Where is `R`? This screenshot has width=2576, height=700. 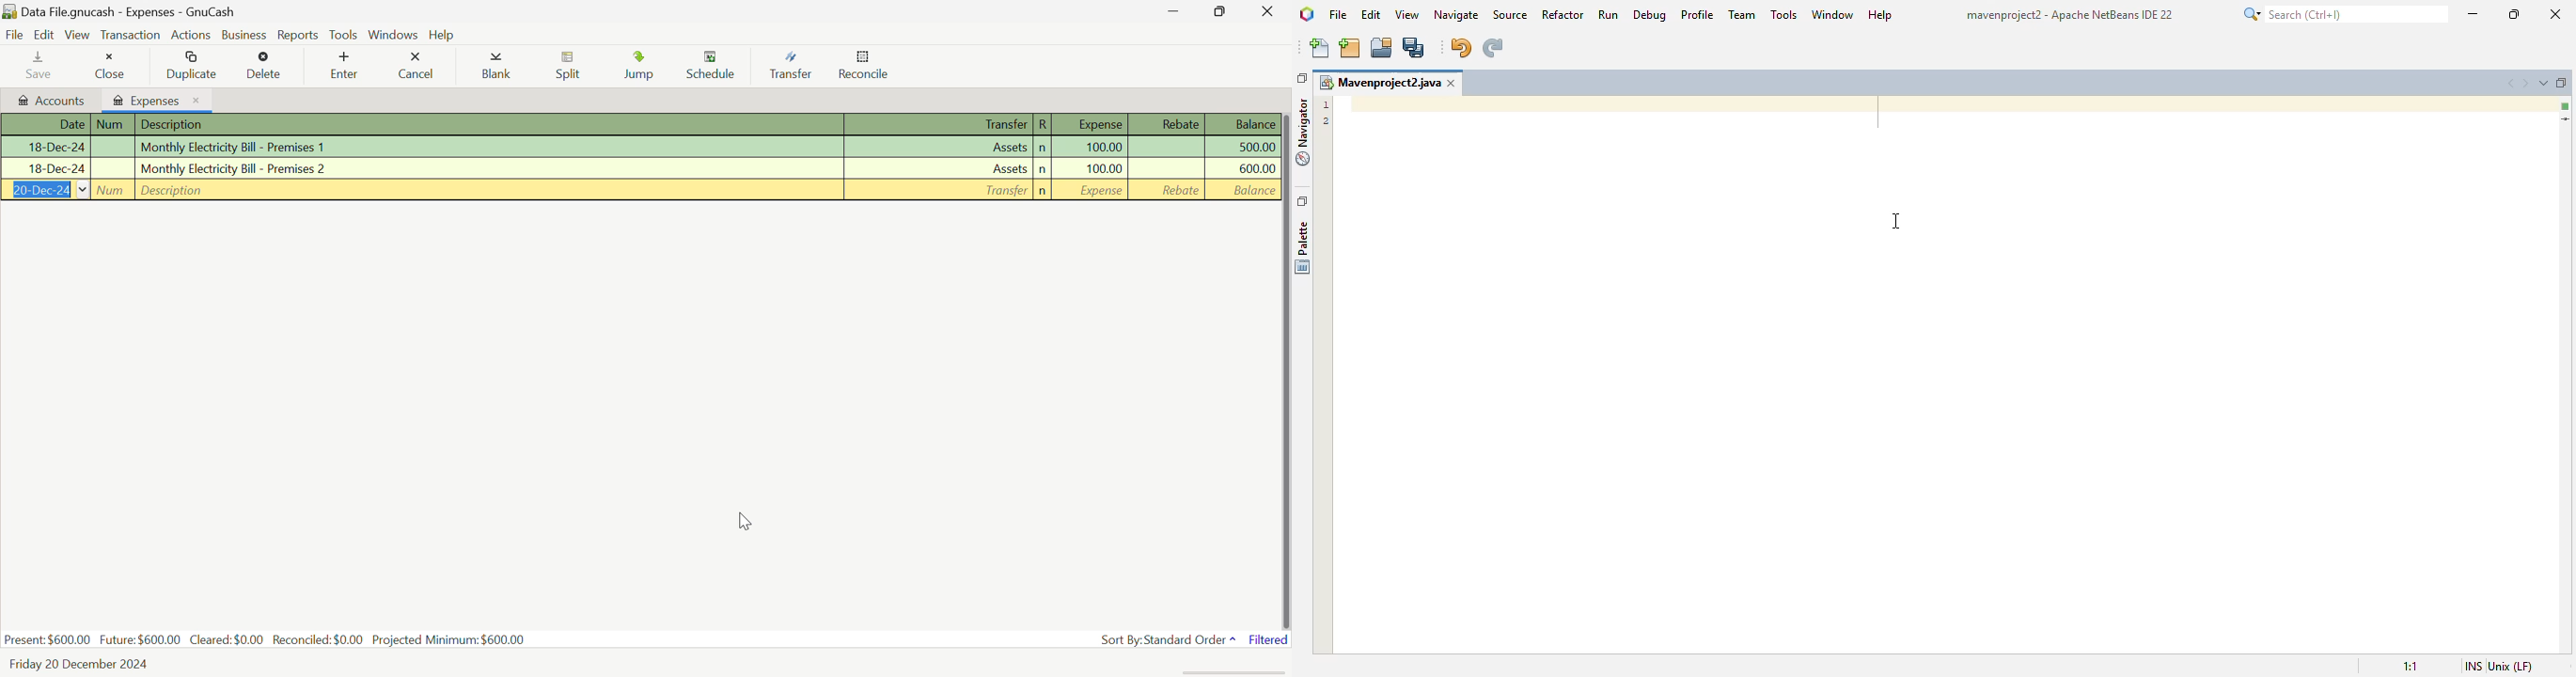
R is located at coordinates (1043, 124).